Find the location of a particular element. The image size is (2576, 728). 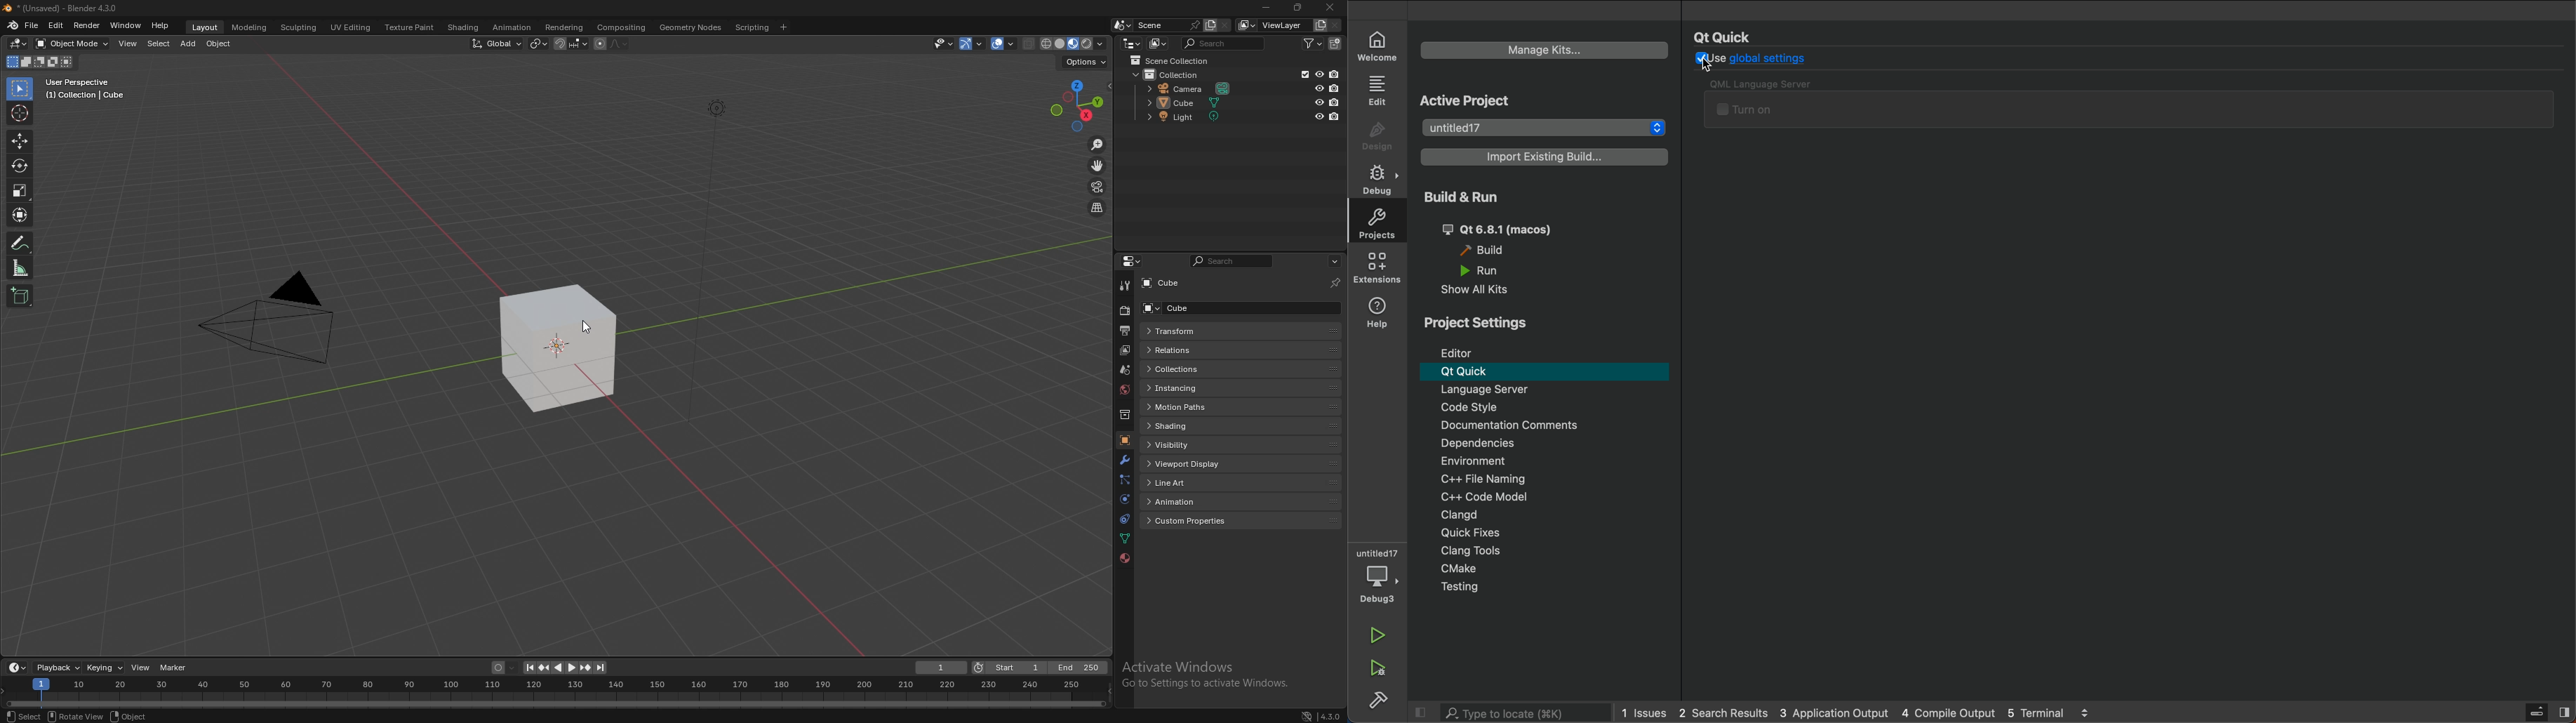

Documentation  is located at coordinates (1552, 426).